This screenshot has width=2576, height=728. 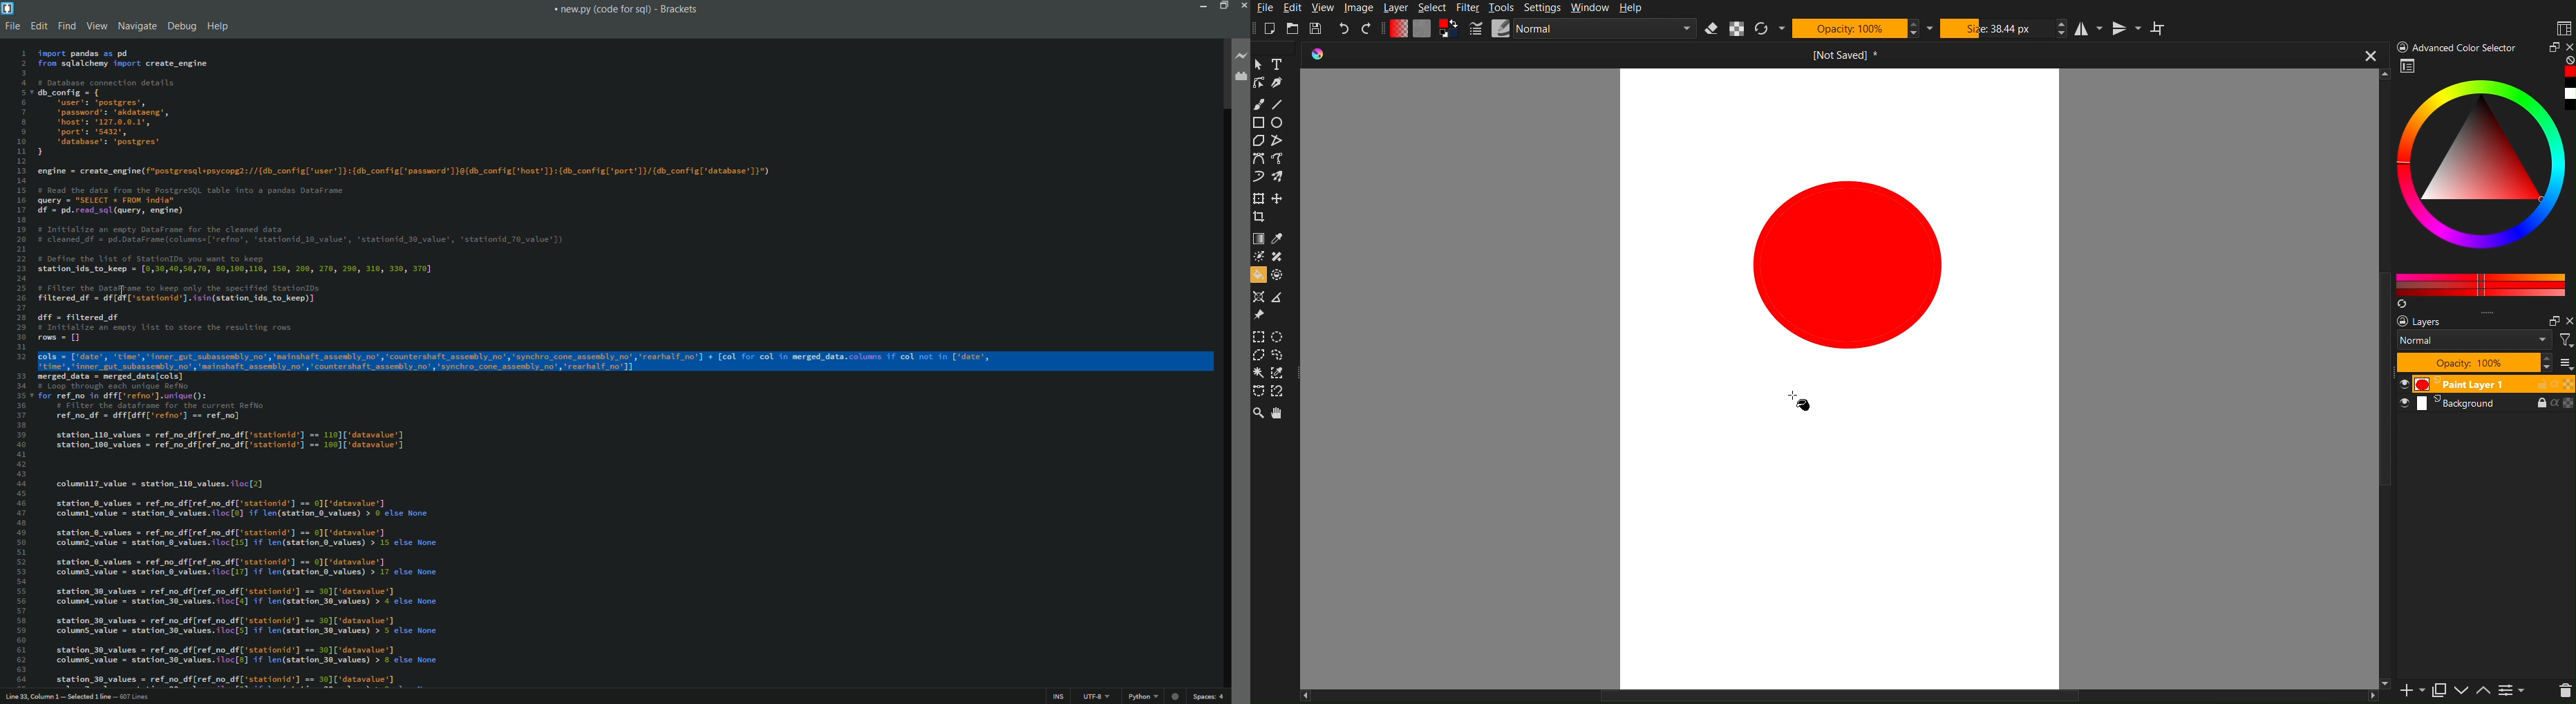 What do you see at coordinates (1503, 8) in the screenshot?
I see `Tools` at bounding box center [1503, 8].